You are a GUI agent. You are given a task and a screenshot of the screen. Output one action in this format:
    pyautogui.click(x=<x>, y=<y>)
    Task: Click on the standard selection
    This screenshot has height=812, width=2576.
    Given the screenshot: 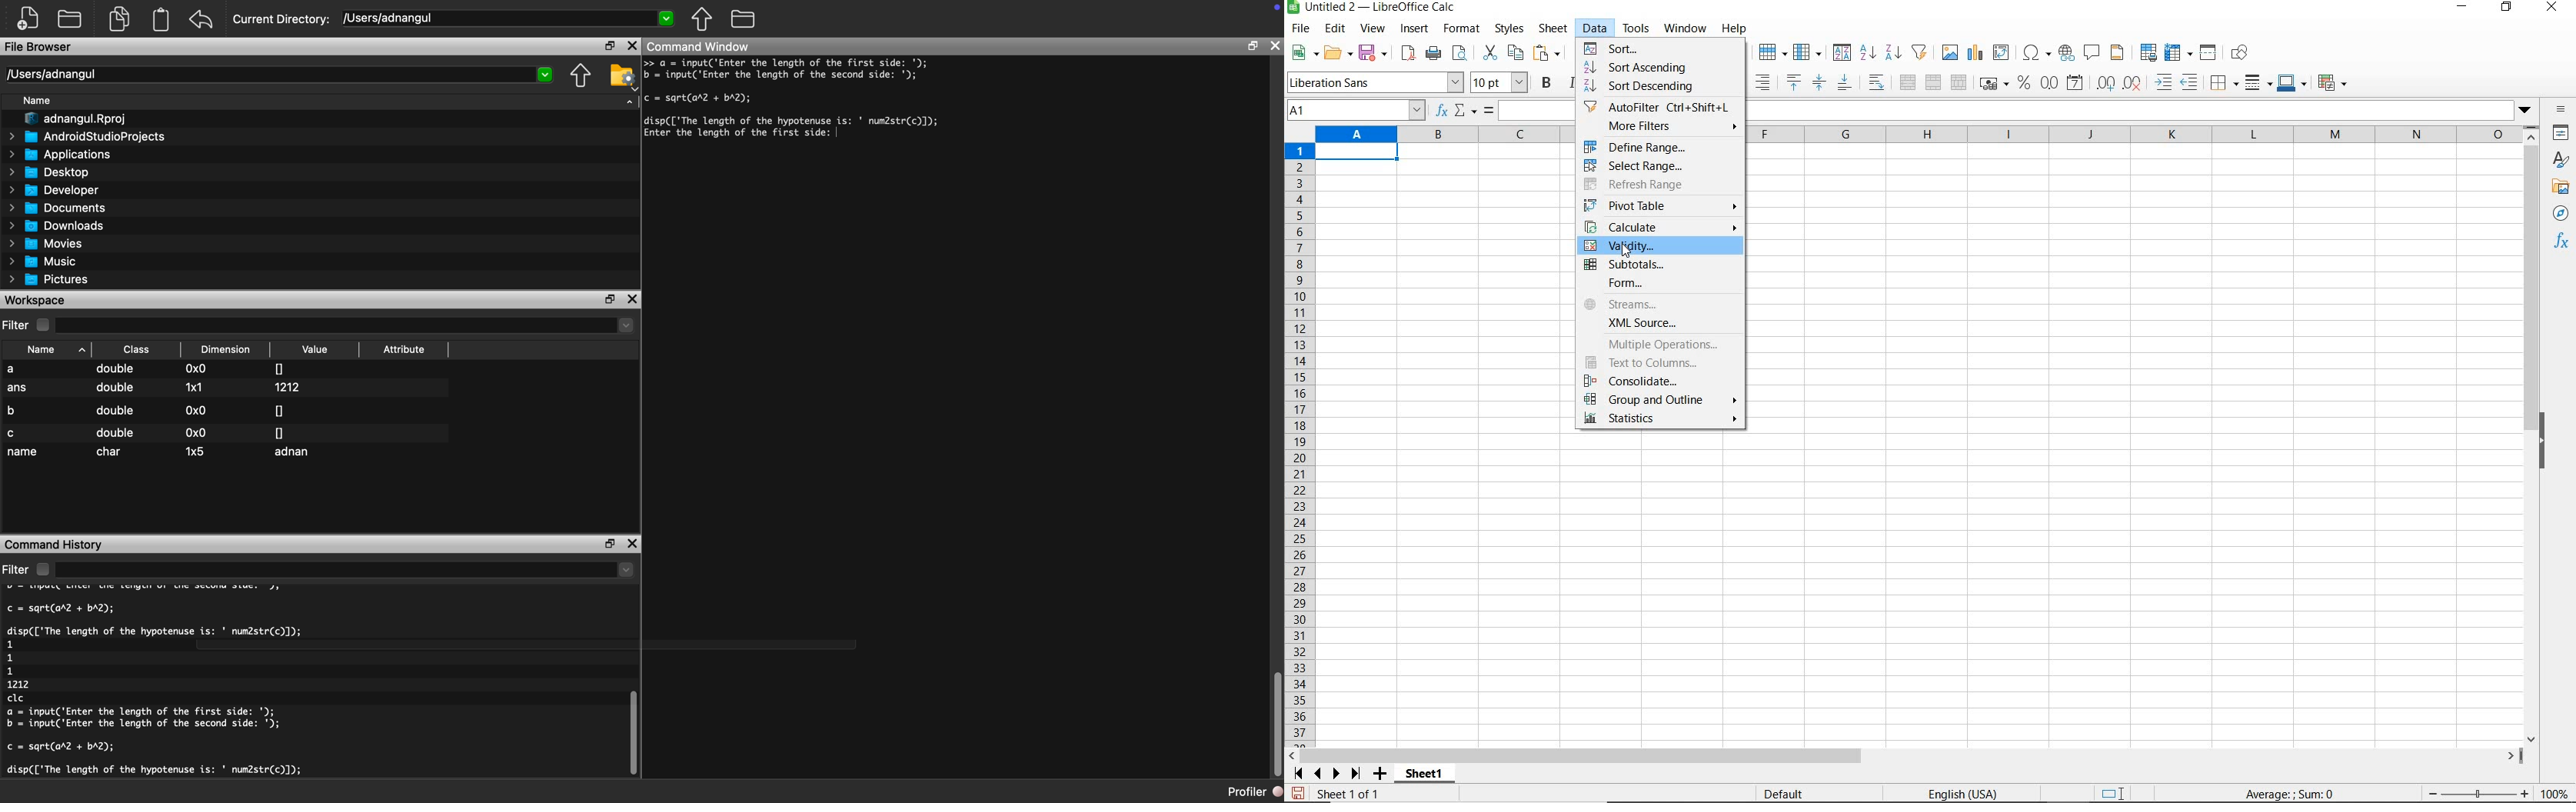 What is the action you would take?
    pyautogui.click(x=2114, y=795)
    